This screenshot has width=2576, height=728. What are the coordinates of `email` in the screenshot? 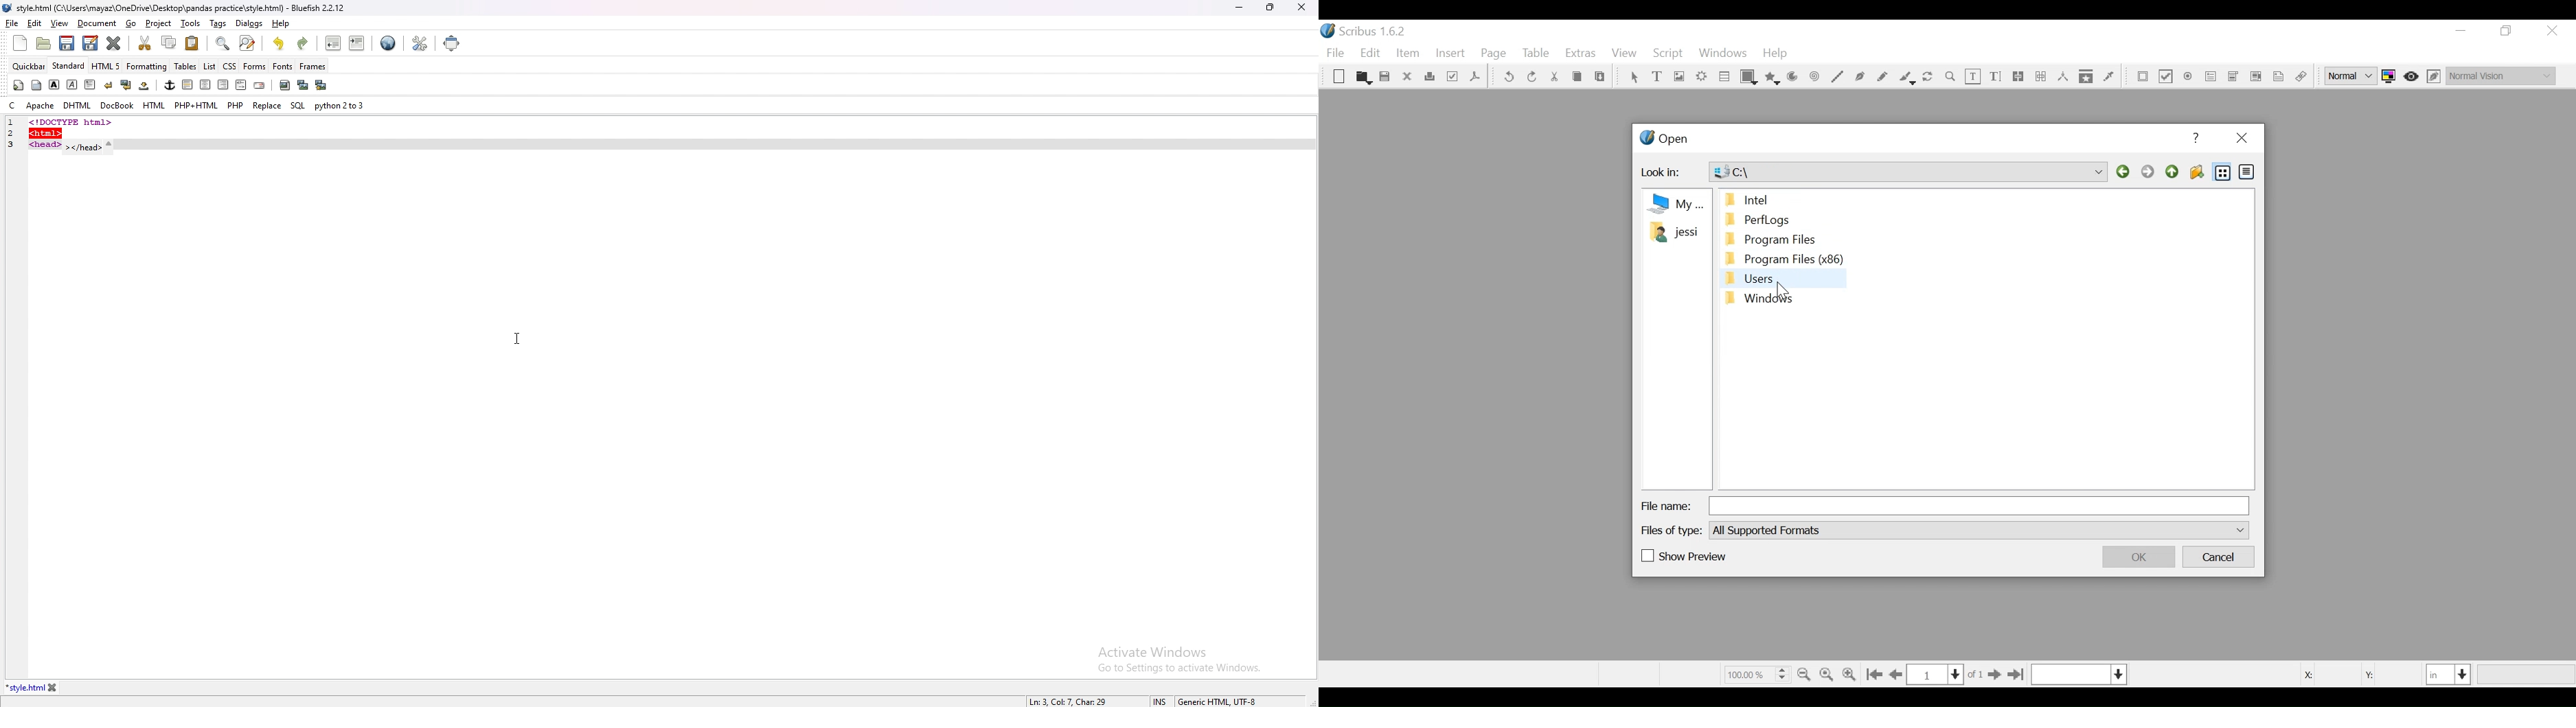 It's located at (259, 86).